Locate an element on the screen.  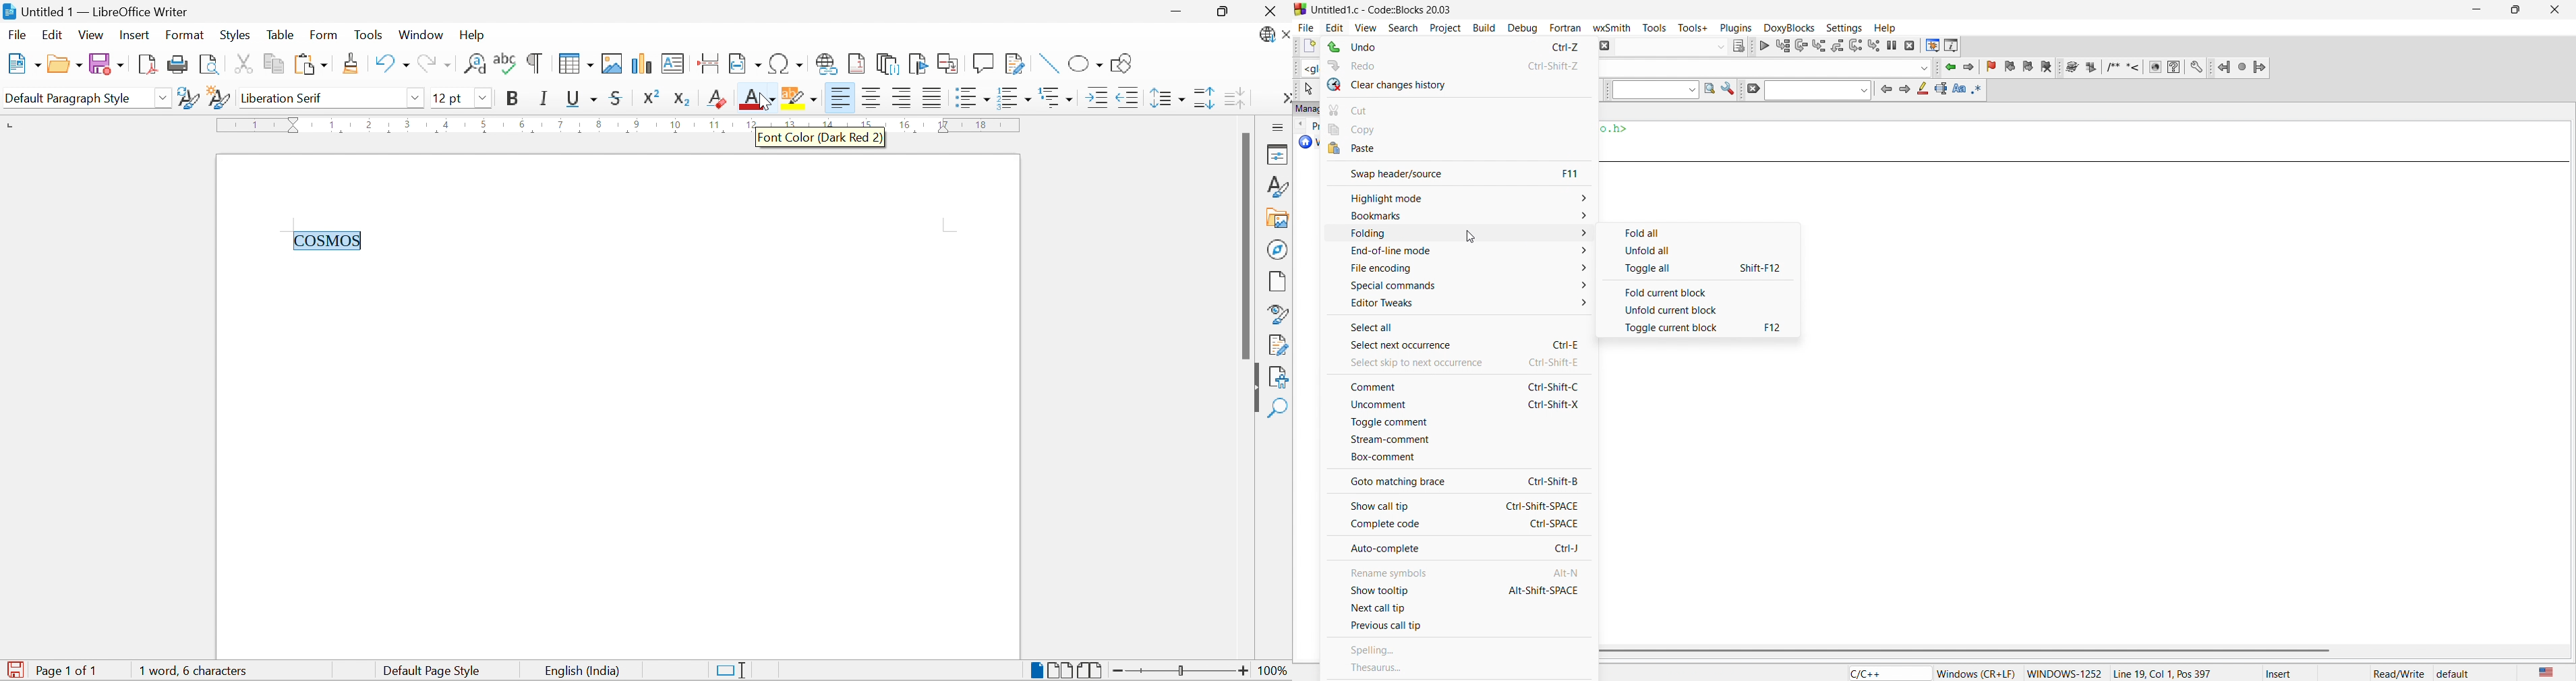
Clone Formatting is located at coordinates (353, 63).